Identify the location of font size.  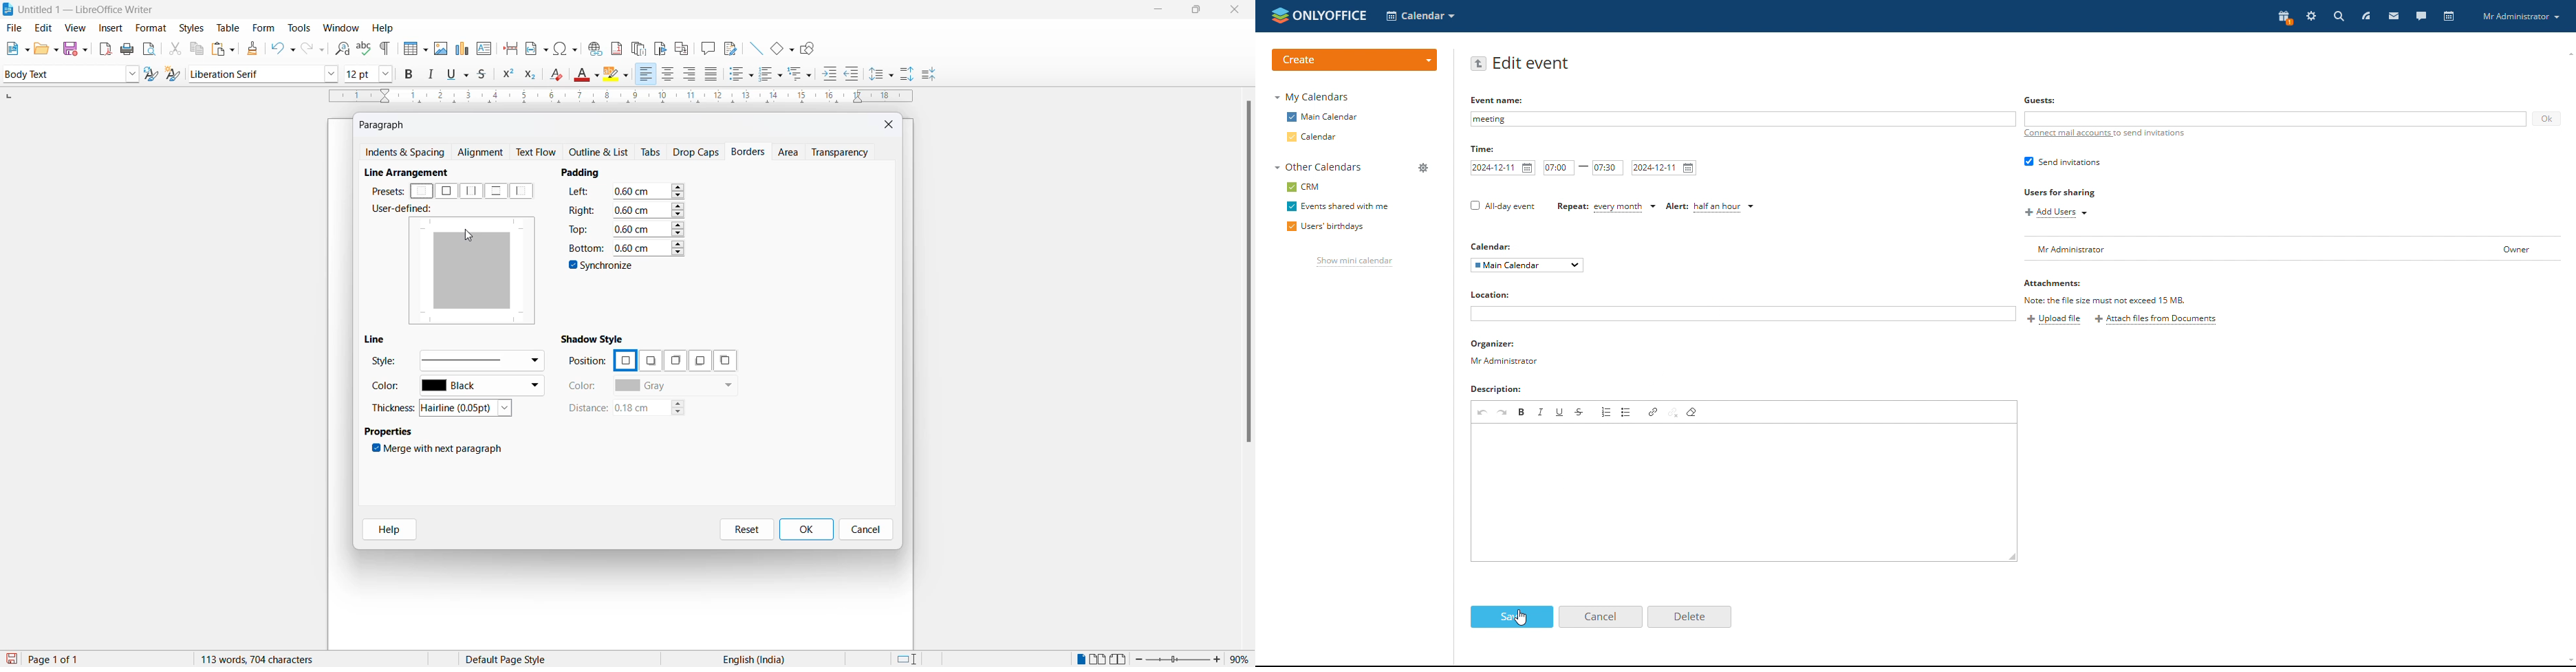
(359, 73).